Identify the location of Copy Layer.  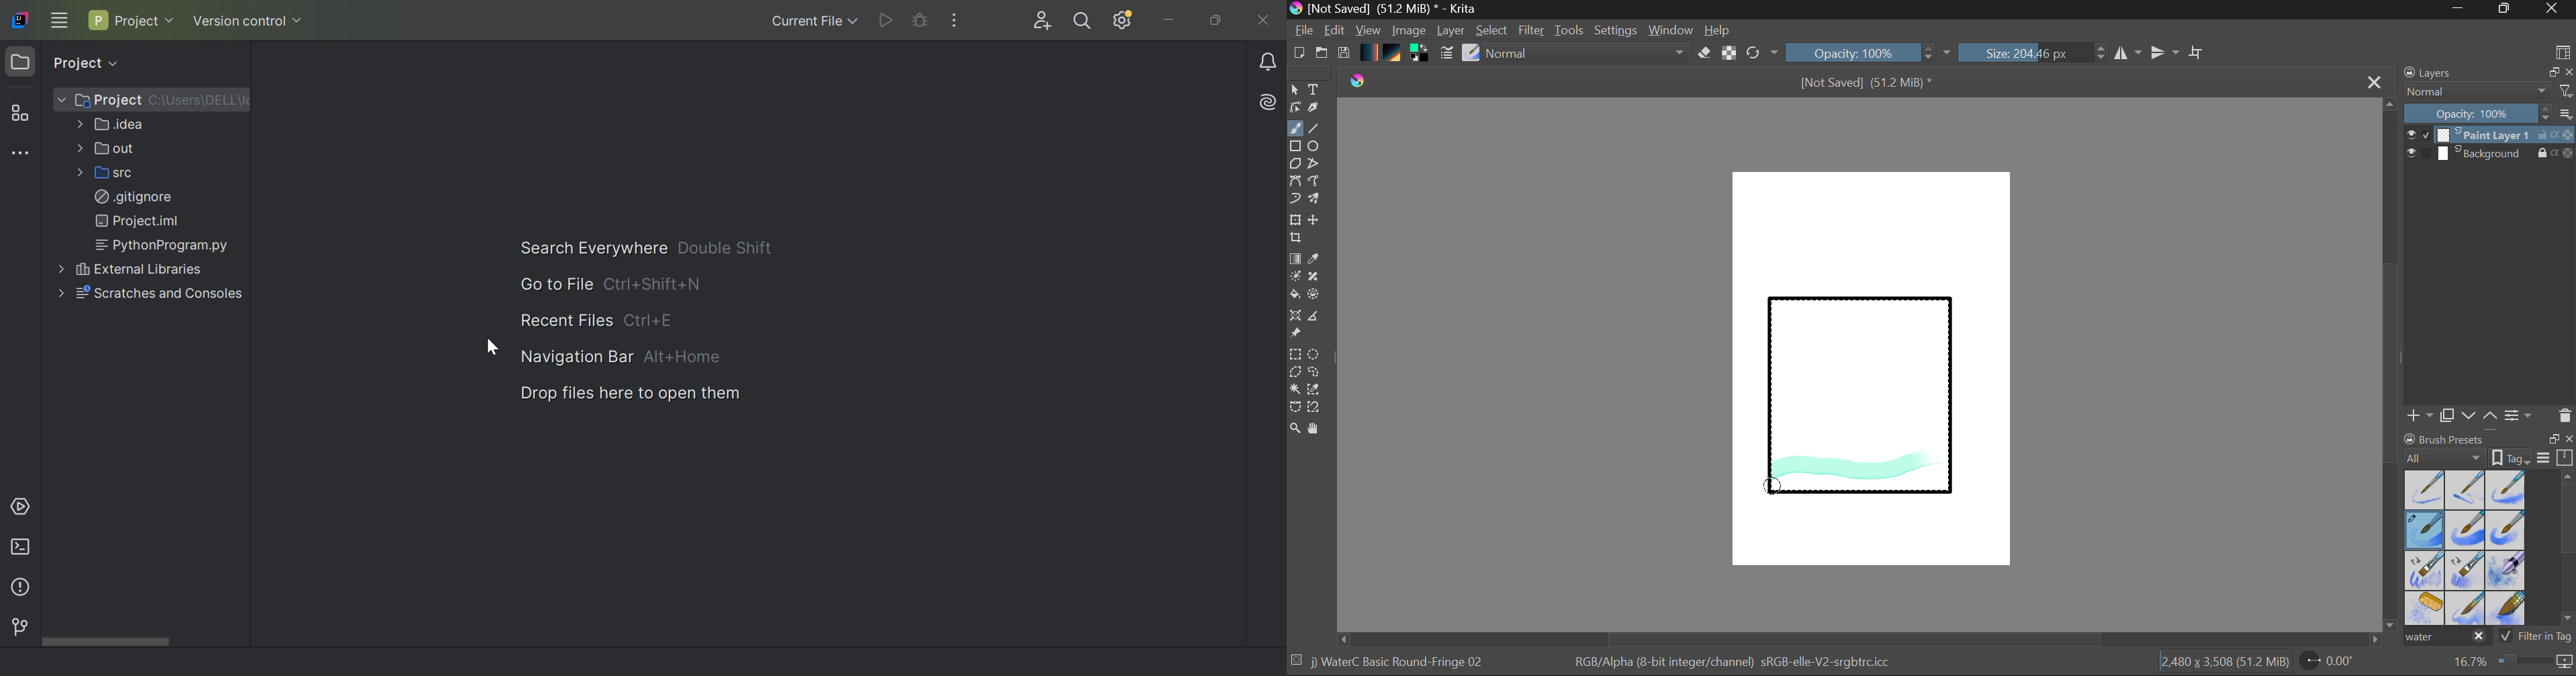
(2448, 416).